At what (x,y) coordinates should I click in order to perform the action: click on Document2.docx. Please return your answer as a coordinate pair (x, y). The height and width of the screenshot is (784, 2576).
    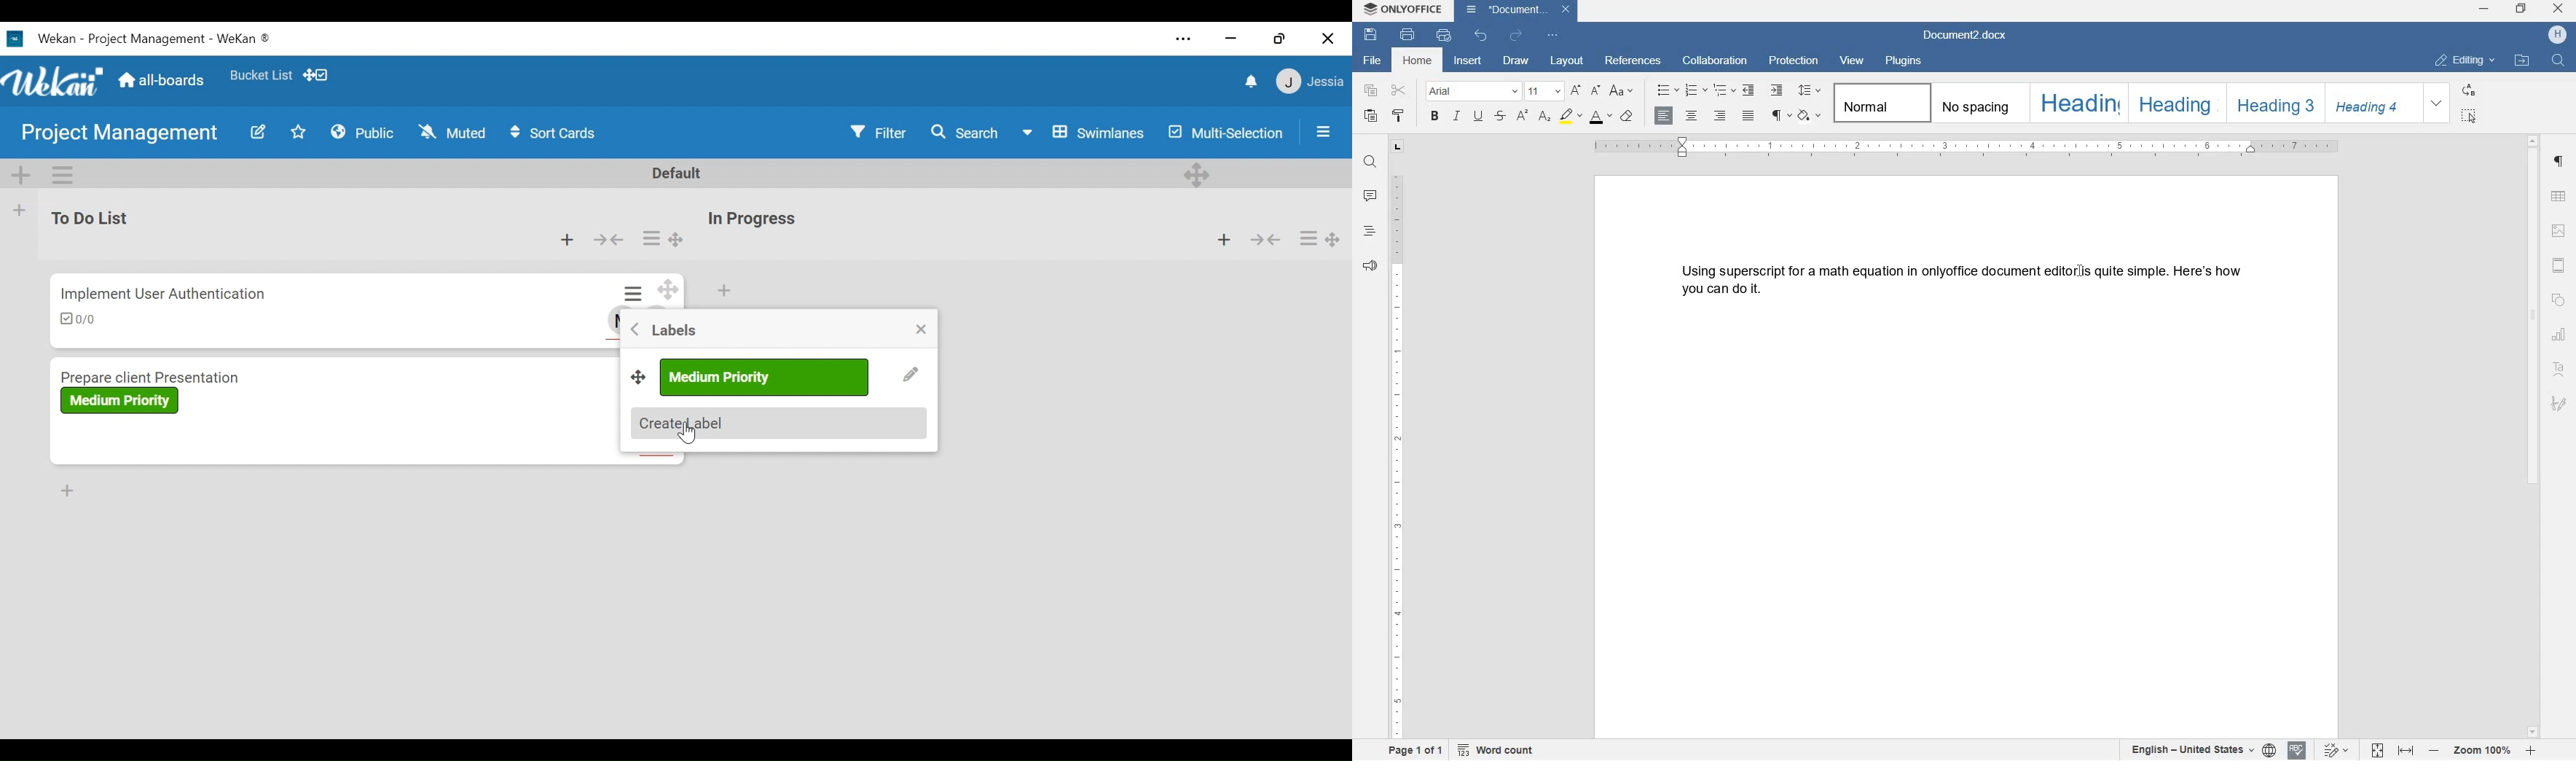
    Looking at the image, I should click on (1518, 11).